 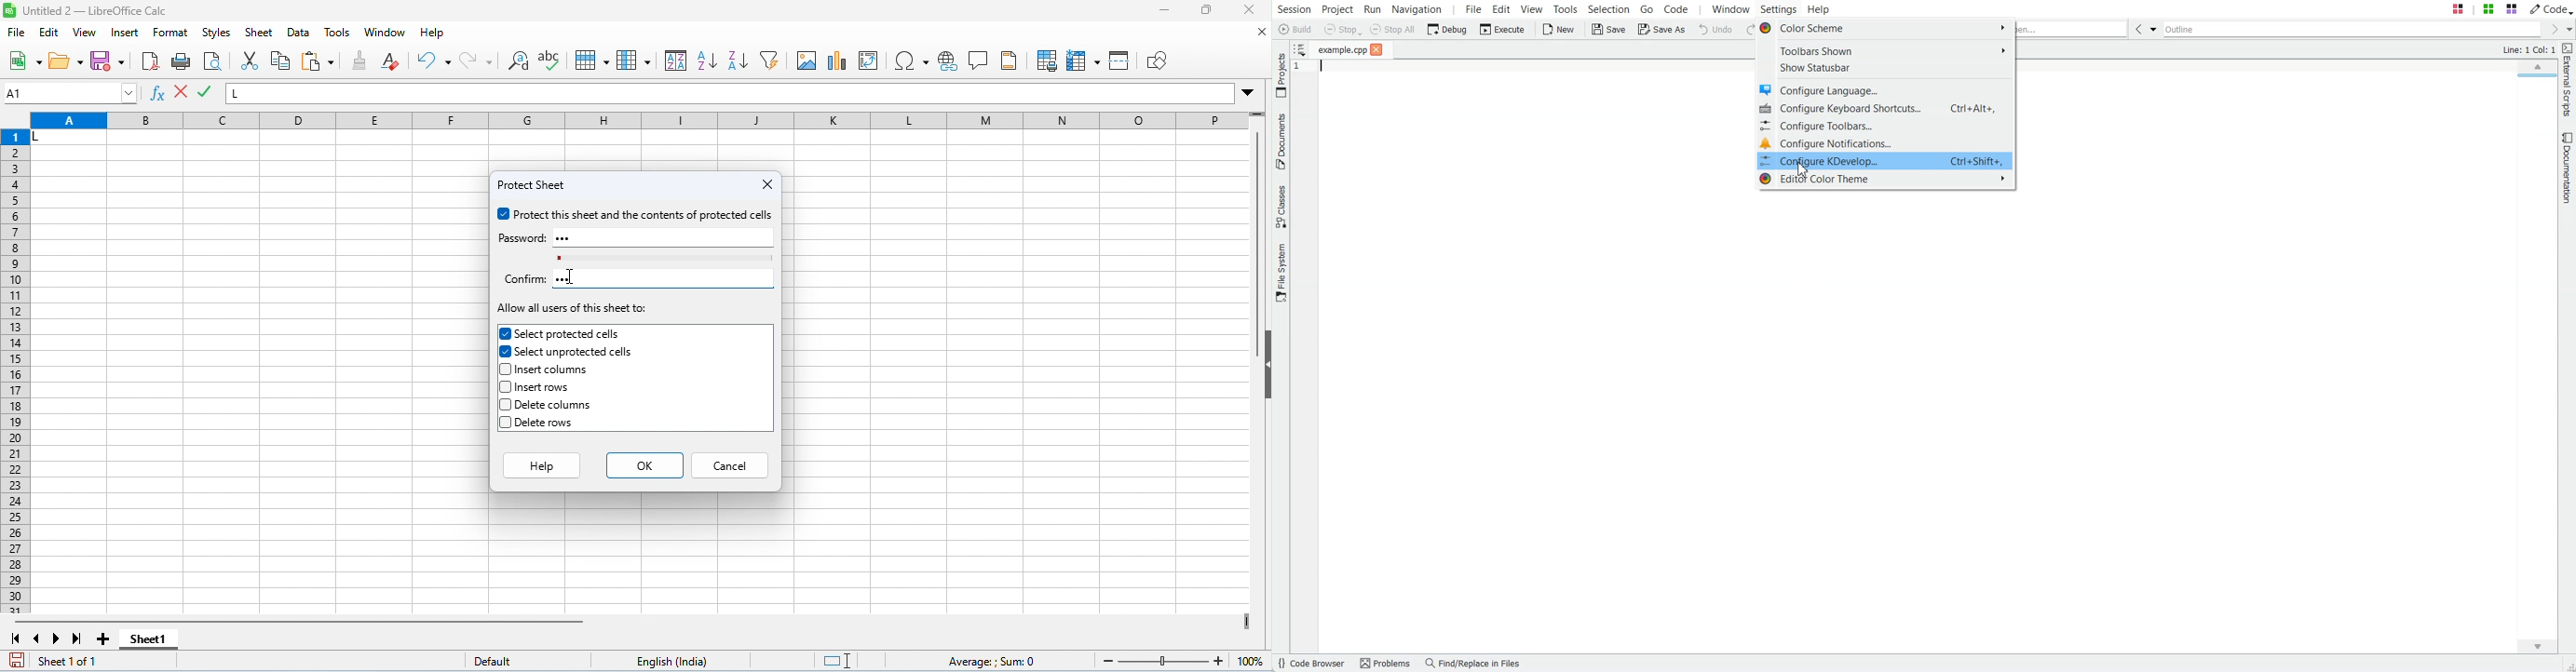 I want to click on last sheet, so click(x=77, y=638).